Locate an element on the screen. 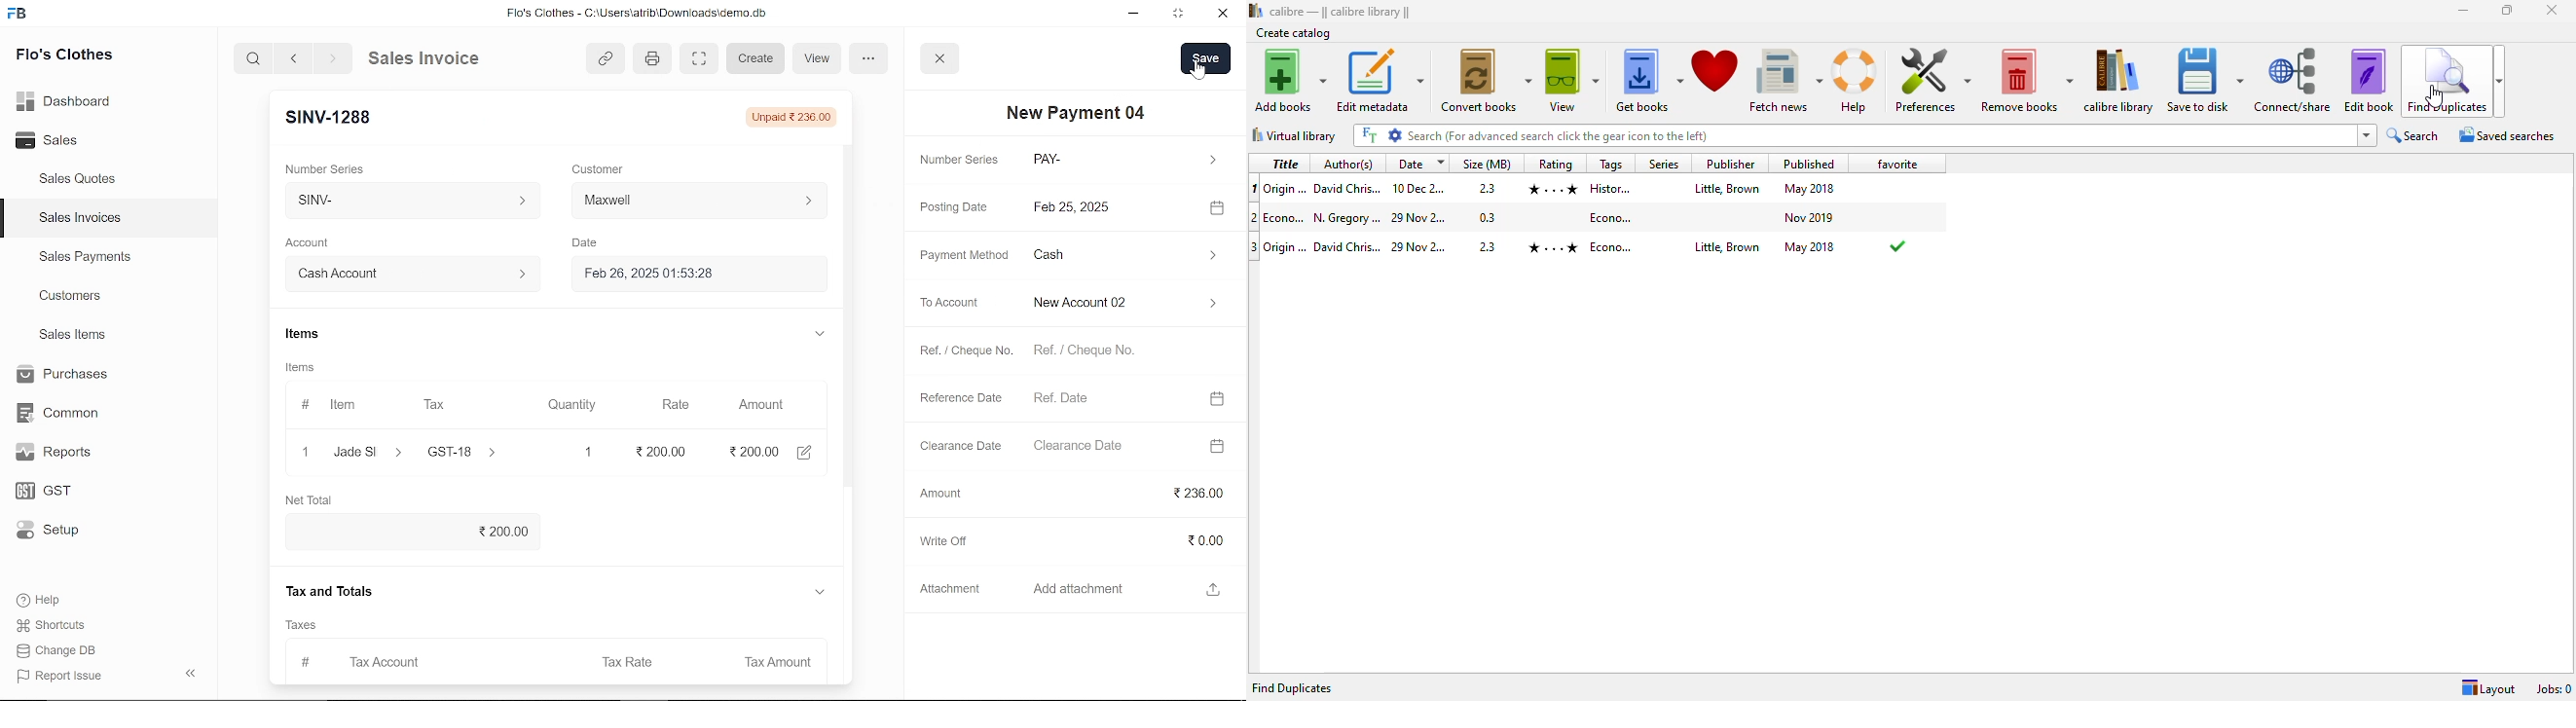  Sales is located at coordinates (68, 141).